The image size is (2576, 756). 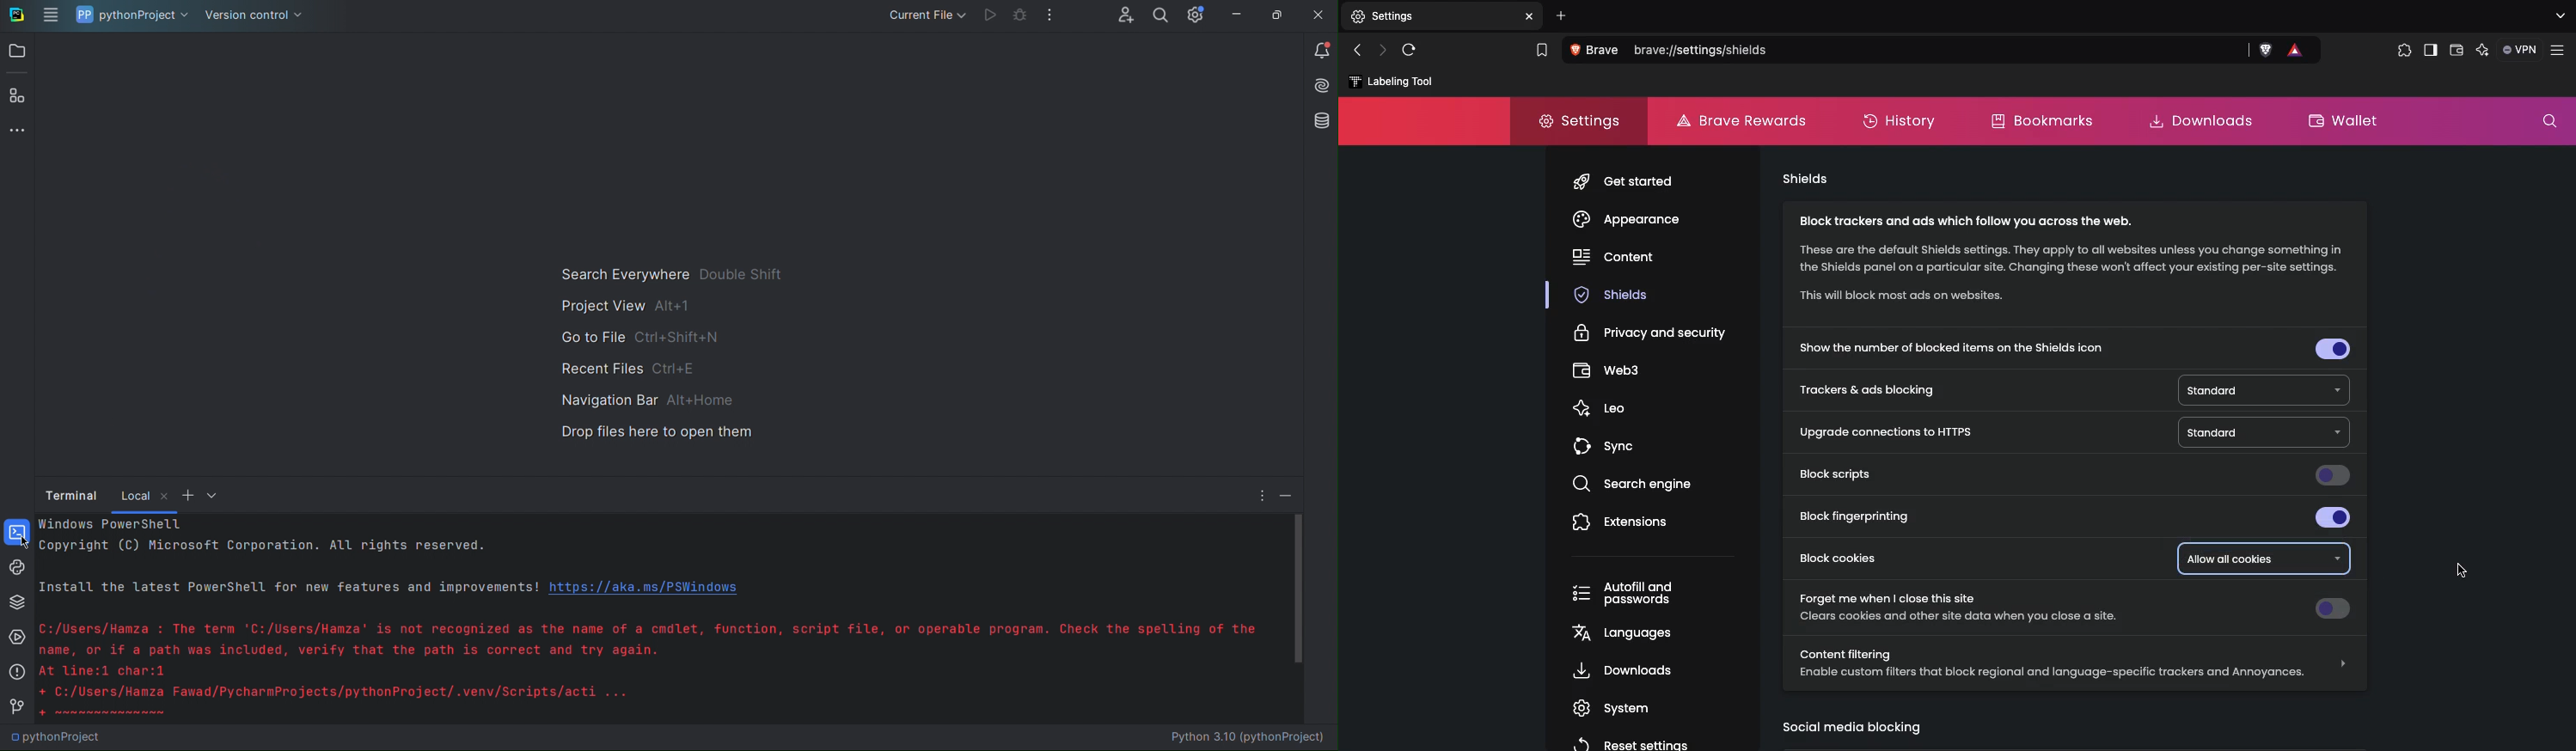 What do you see at coordinates (1625, 525) in the screenshot?
I see `Extensions` at bounding box center [1625, 525].